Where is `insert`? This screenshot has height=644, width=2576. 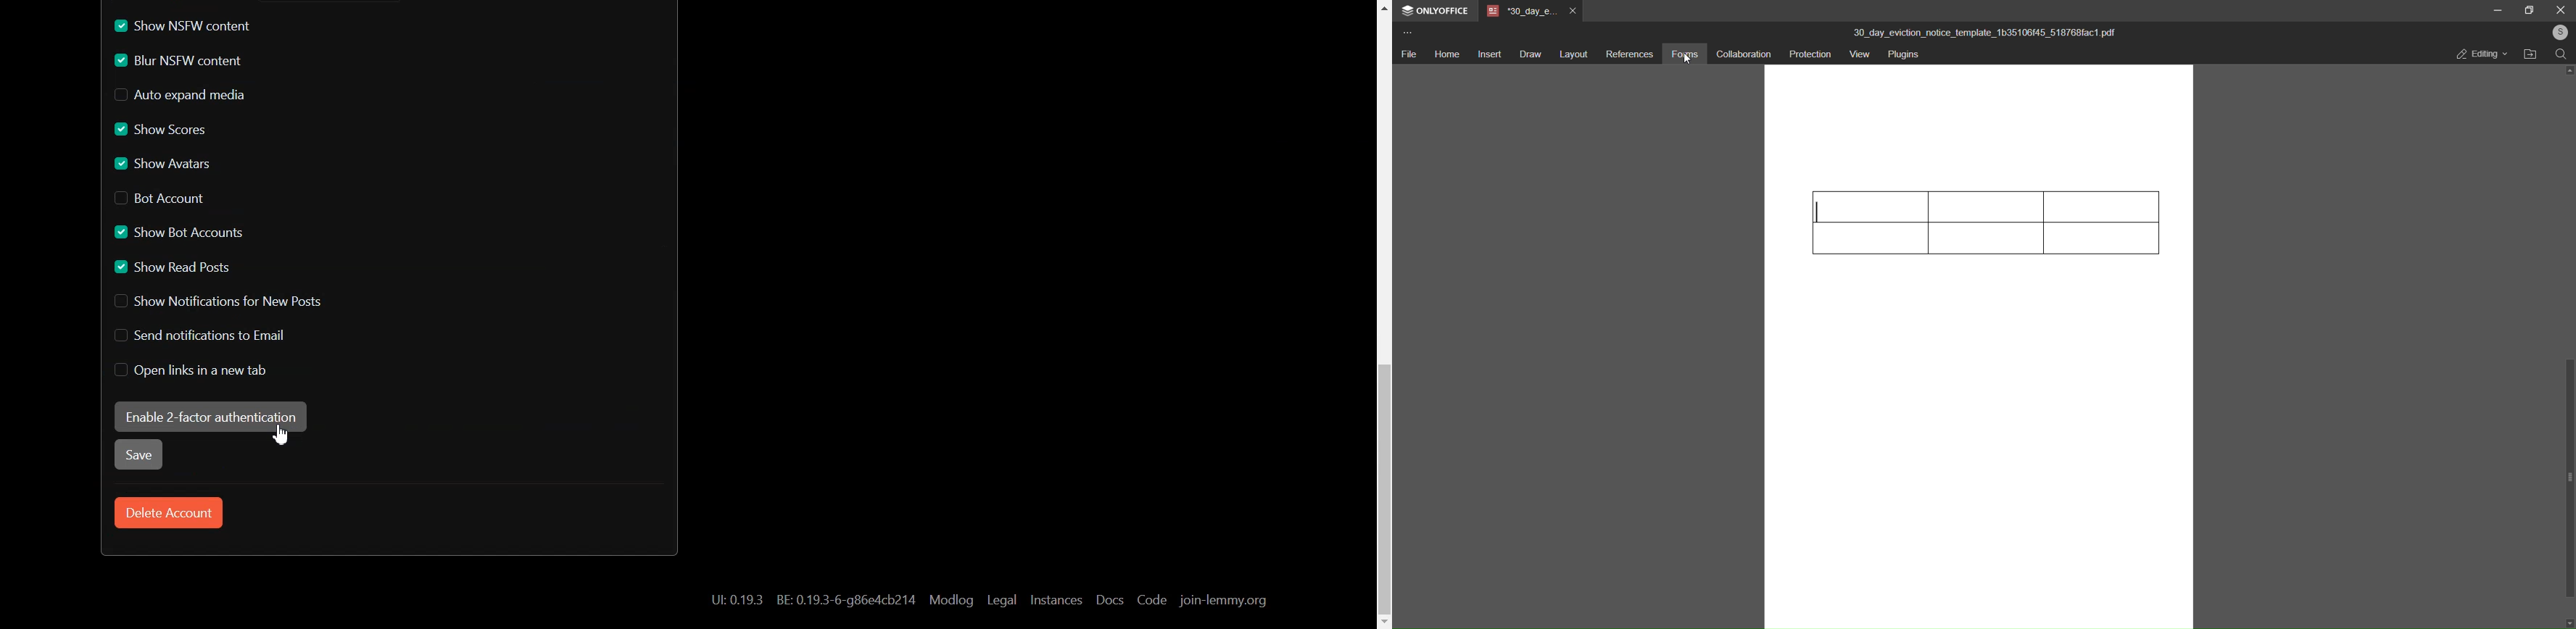
insert is located at coordinates (1489, 55).